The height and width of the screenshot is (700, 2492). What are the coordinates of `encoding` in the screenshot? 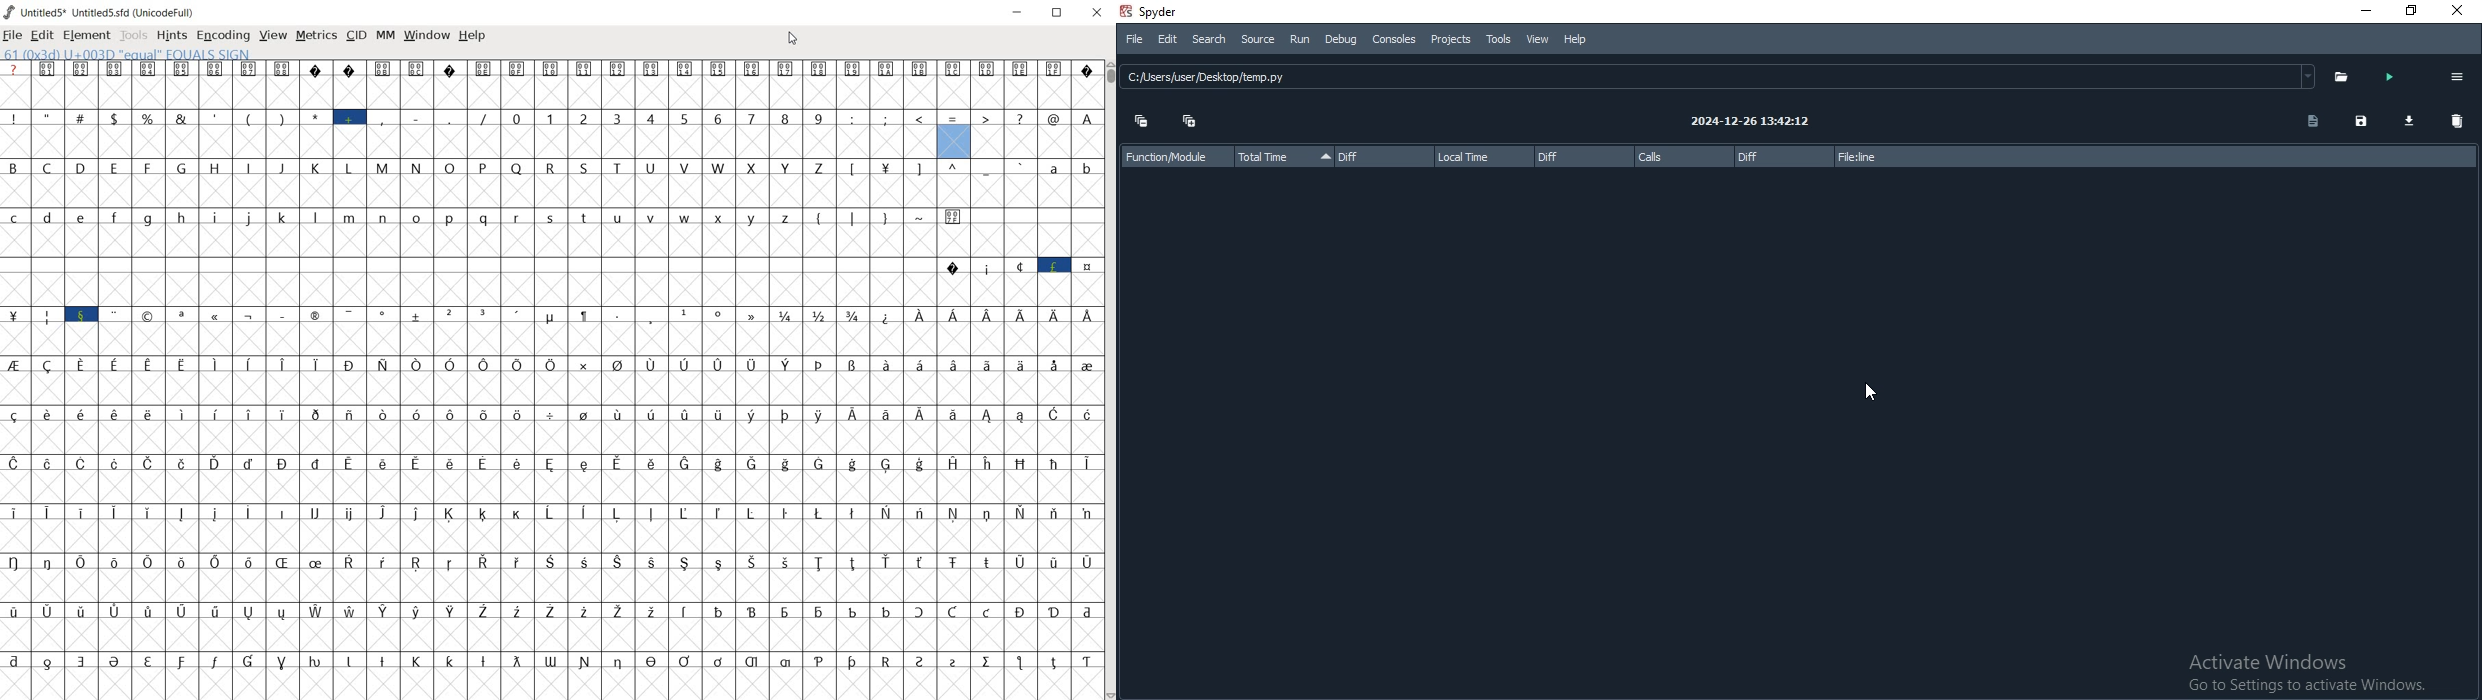 It's located at (221, 35).